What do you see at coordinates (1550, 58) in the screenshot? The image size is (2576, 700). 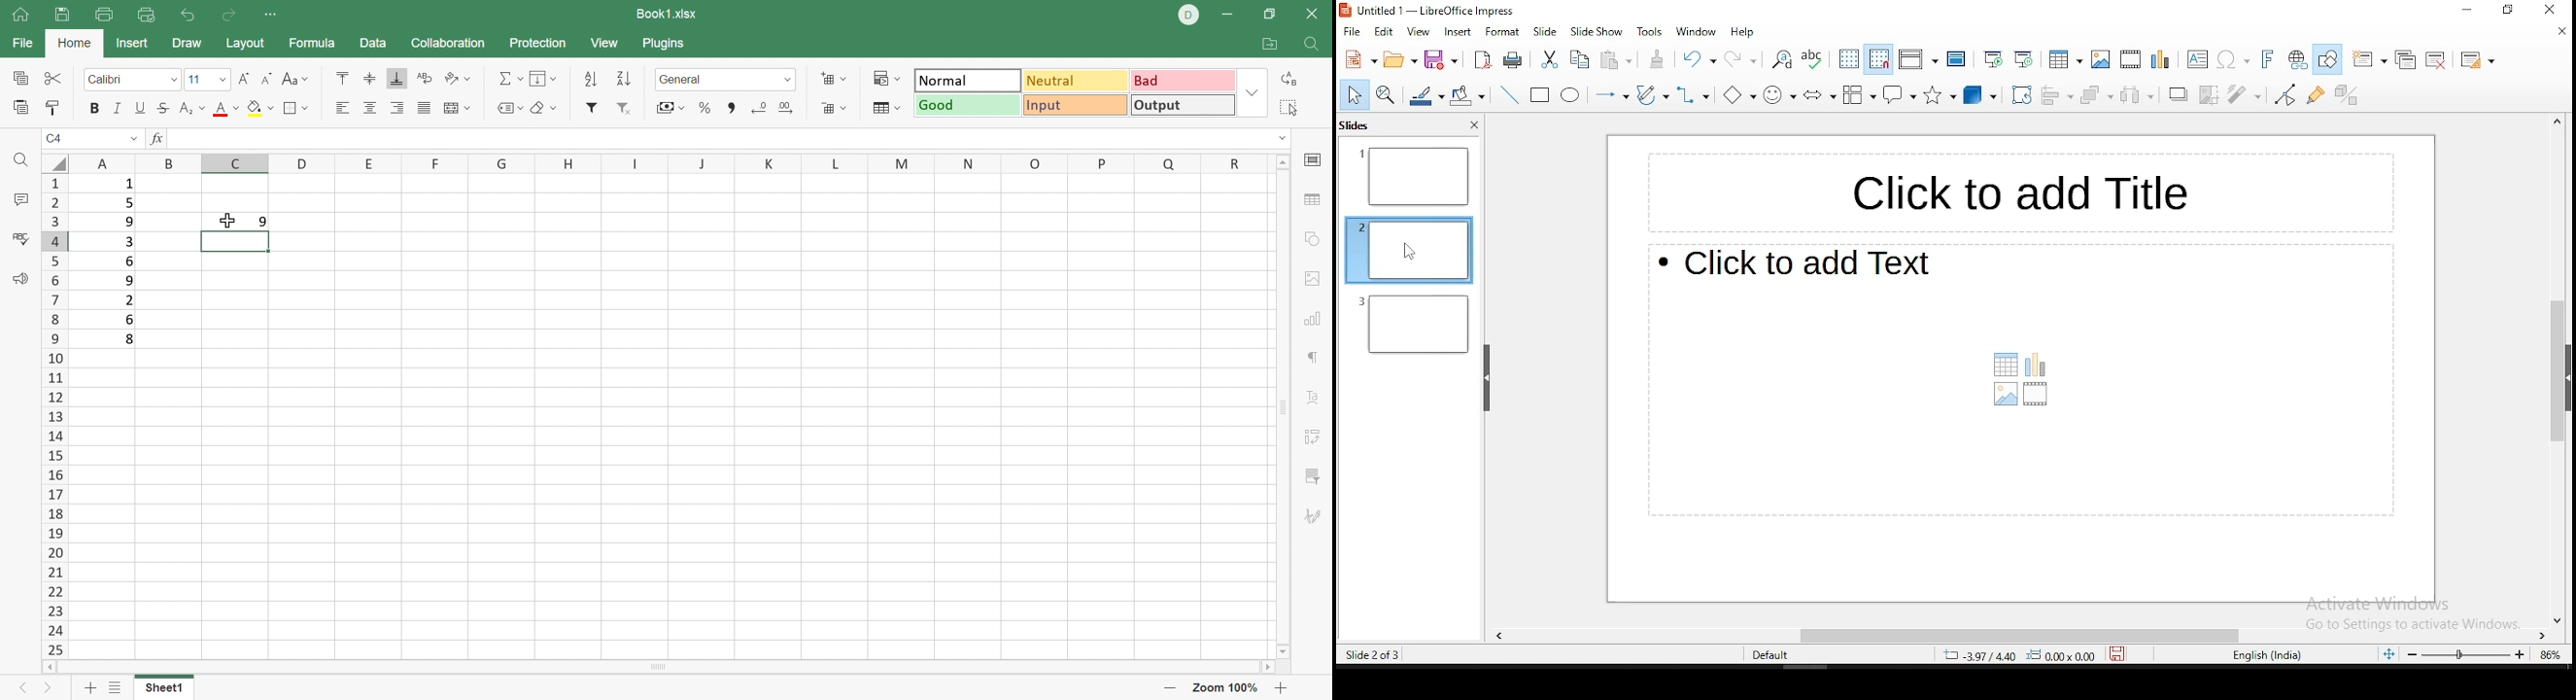 I see `cut` at bounding box center [1550, 58].